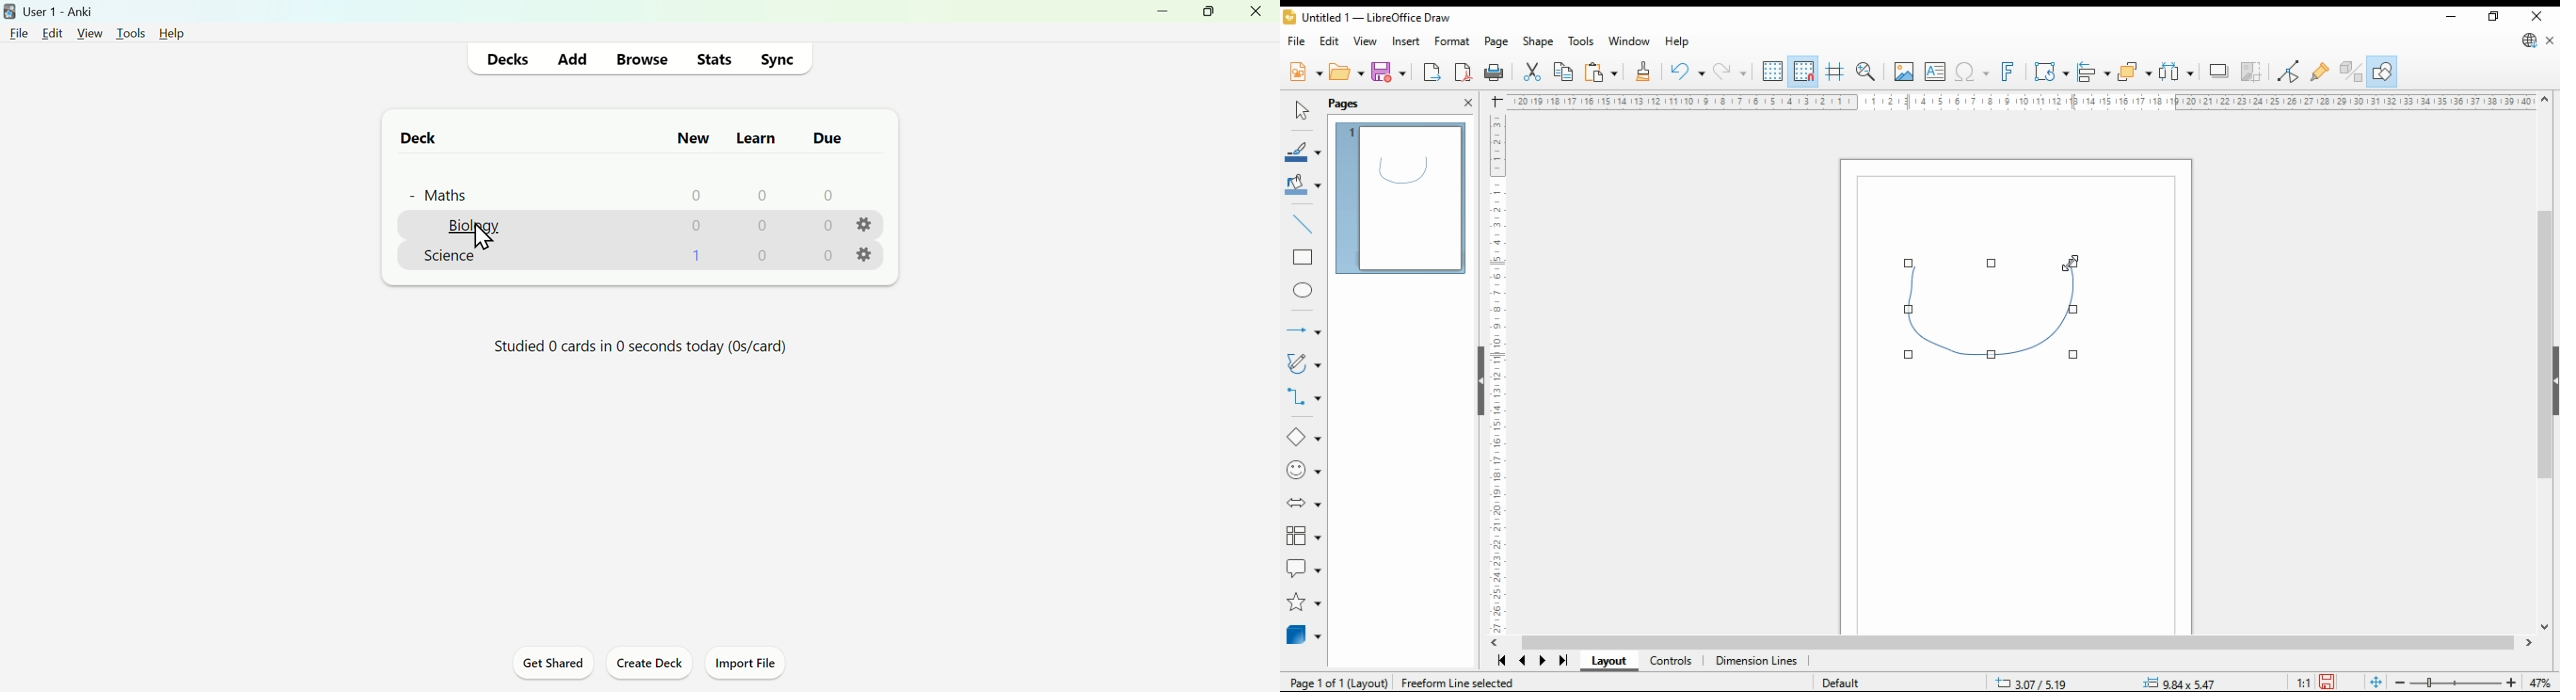 The image size is (2576, 700). What do you see at coordinates (646, 665) in the screenshot?
I see `Create Deck` at bounding box center [646, 665].